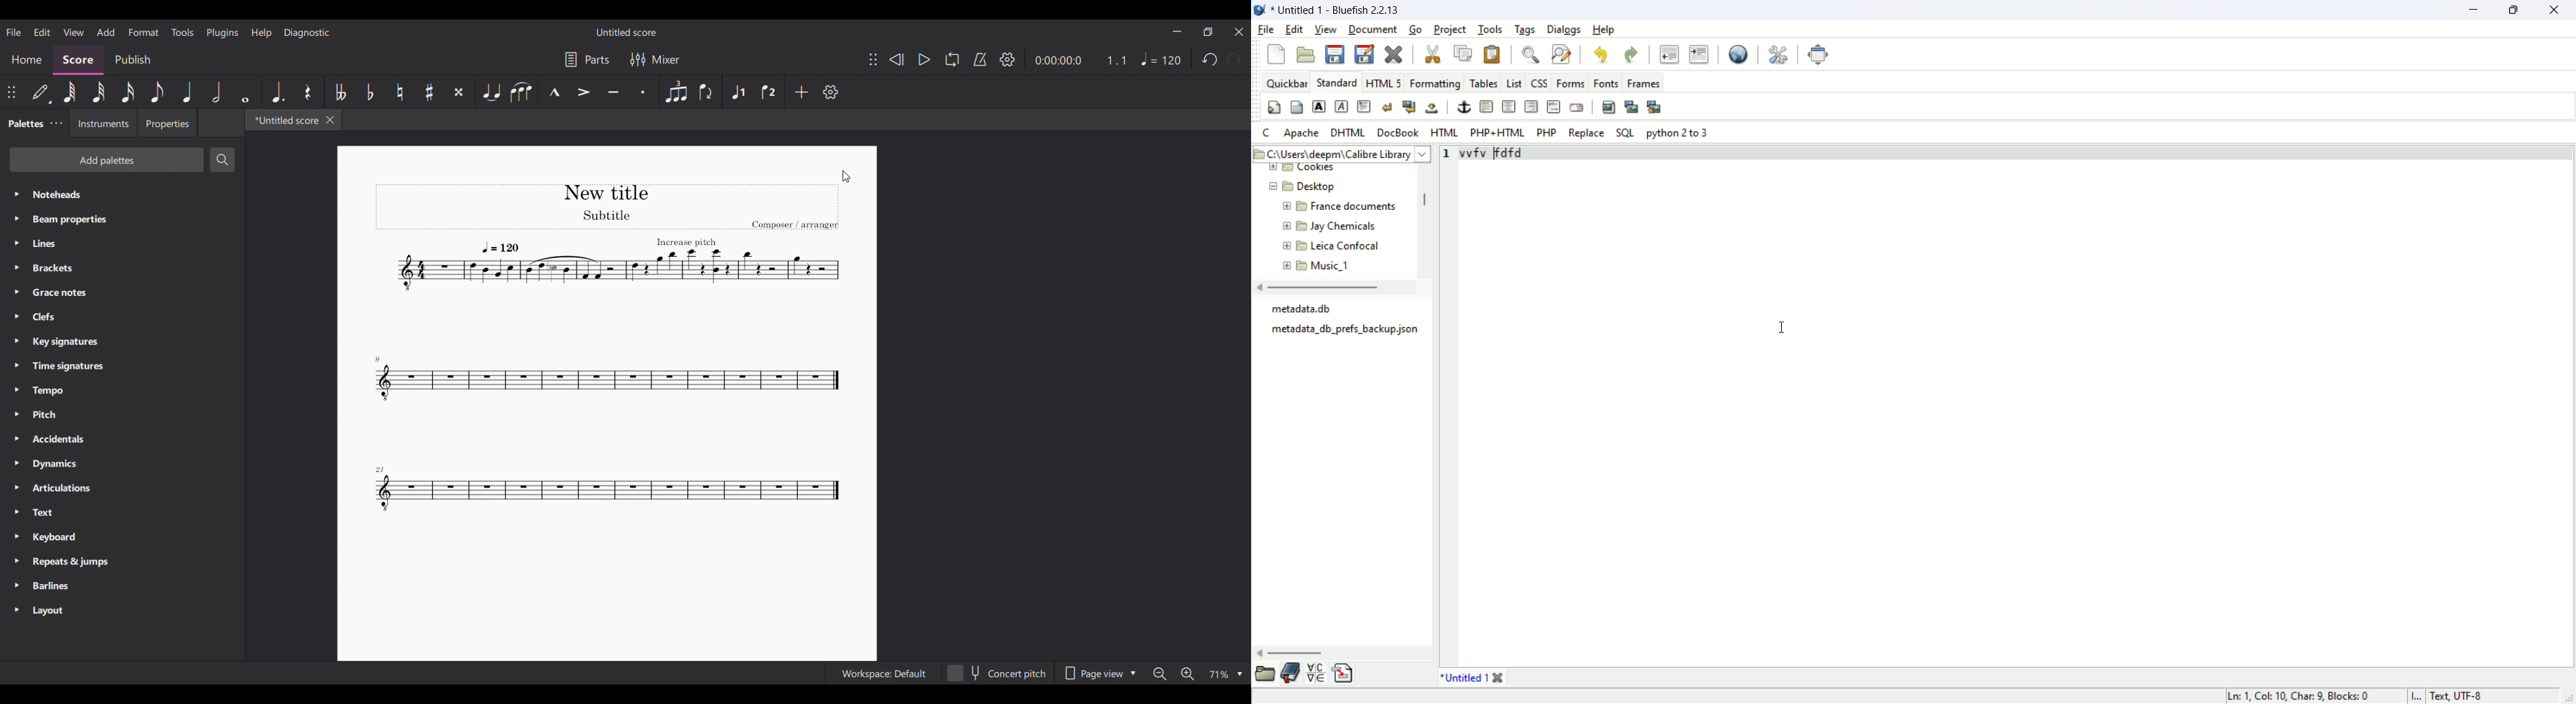  Describe the element at coordinates (1335, 8) in the screenshot. I see `Untitled 1` at that location.